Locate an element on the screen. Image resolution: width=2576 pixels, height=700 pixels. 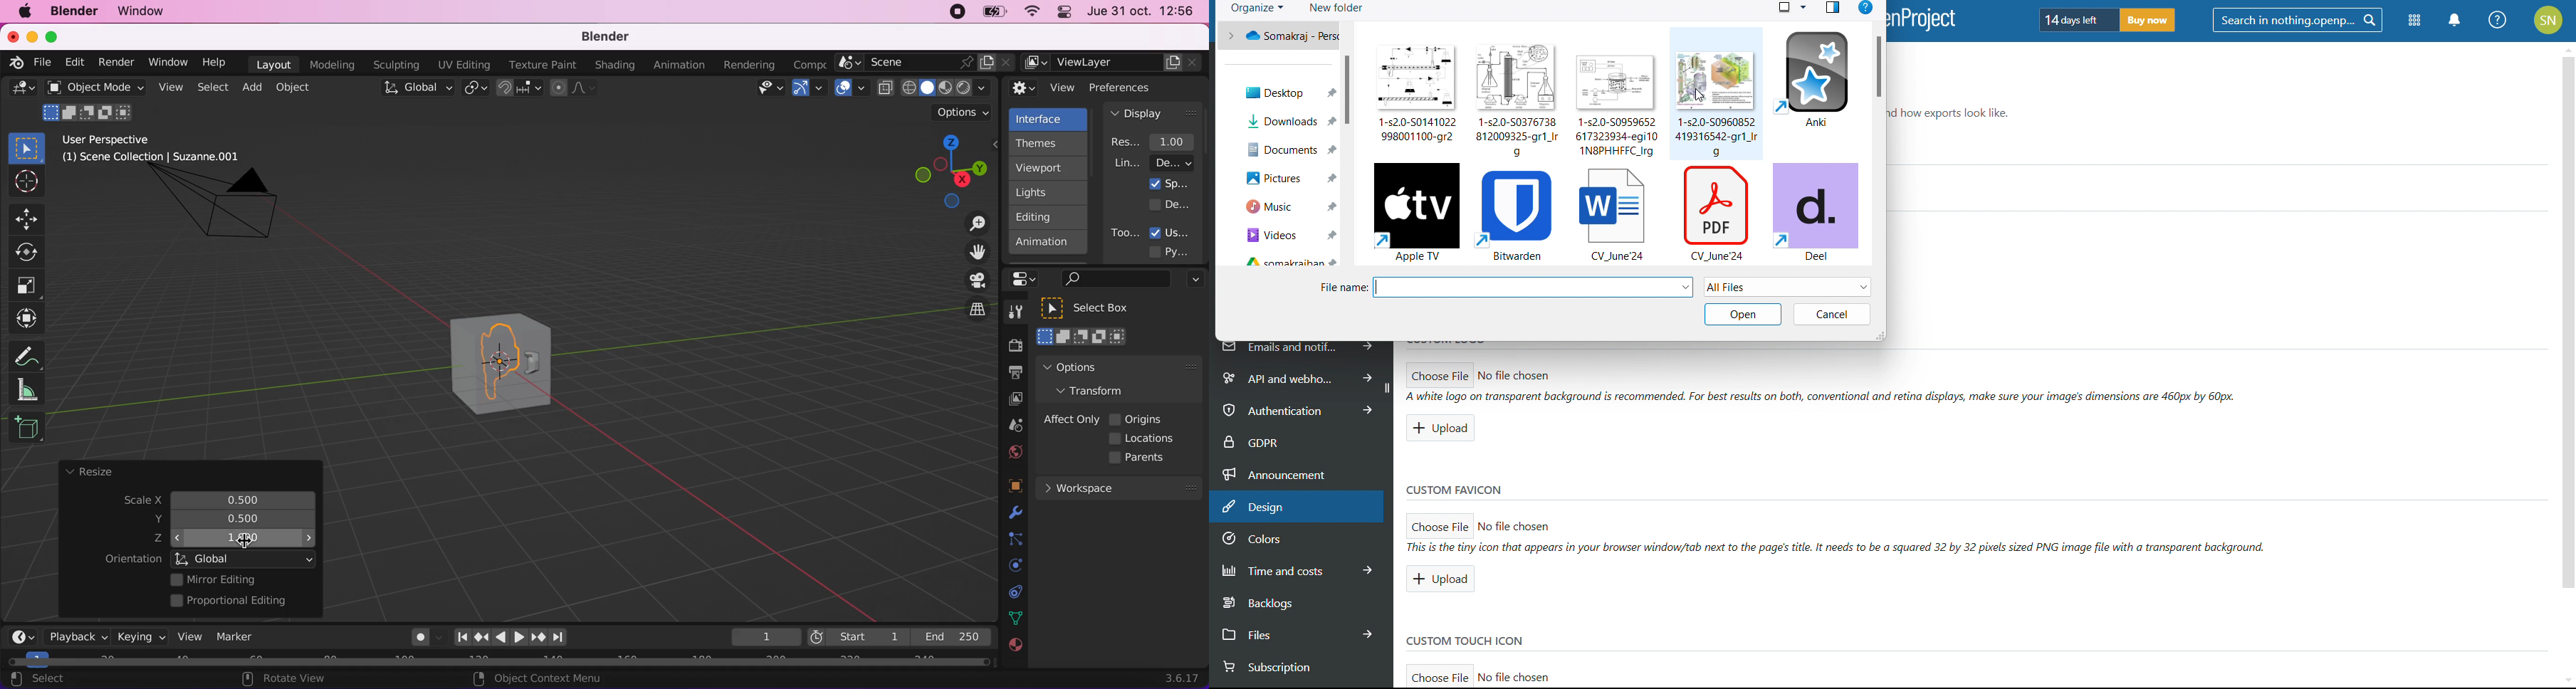
organize is located at coordinates (1254, 9).